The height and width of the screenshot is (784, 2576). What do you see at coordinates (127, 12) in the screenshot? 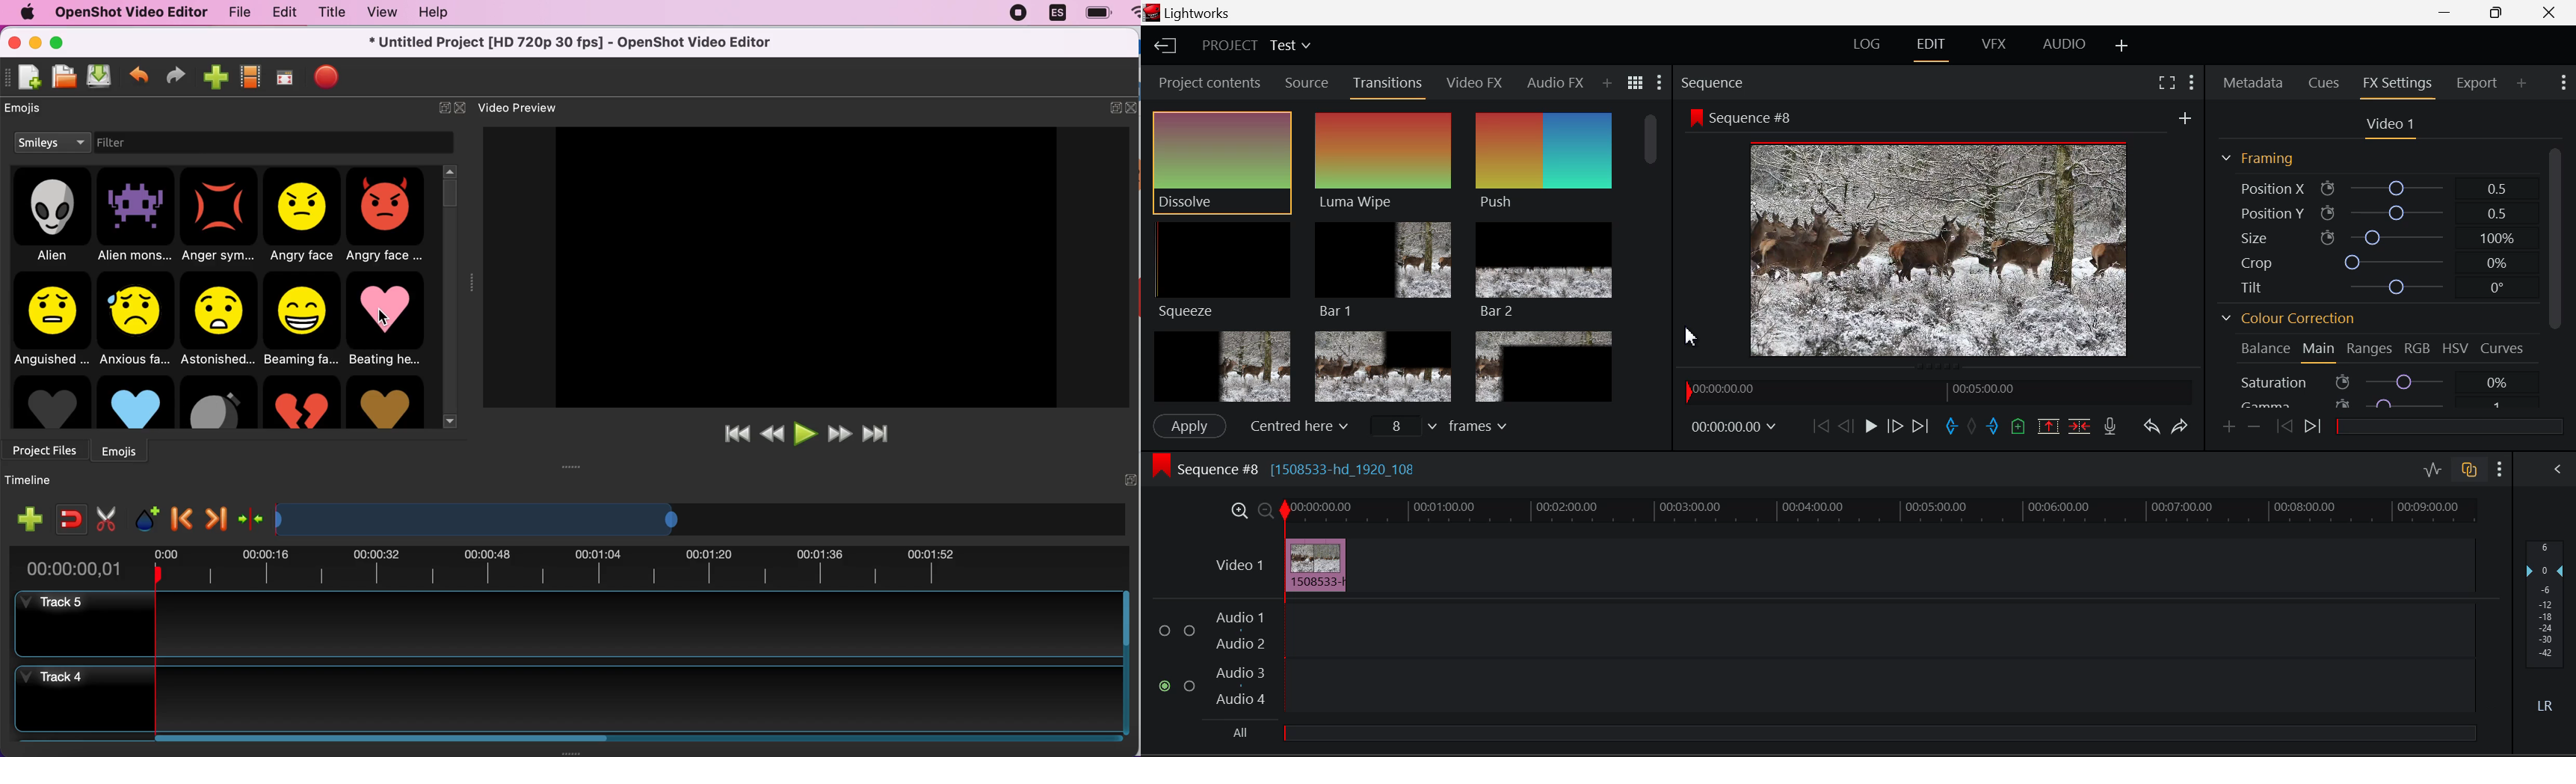
I see `openshot video editor` at bounding box center [127, 12].